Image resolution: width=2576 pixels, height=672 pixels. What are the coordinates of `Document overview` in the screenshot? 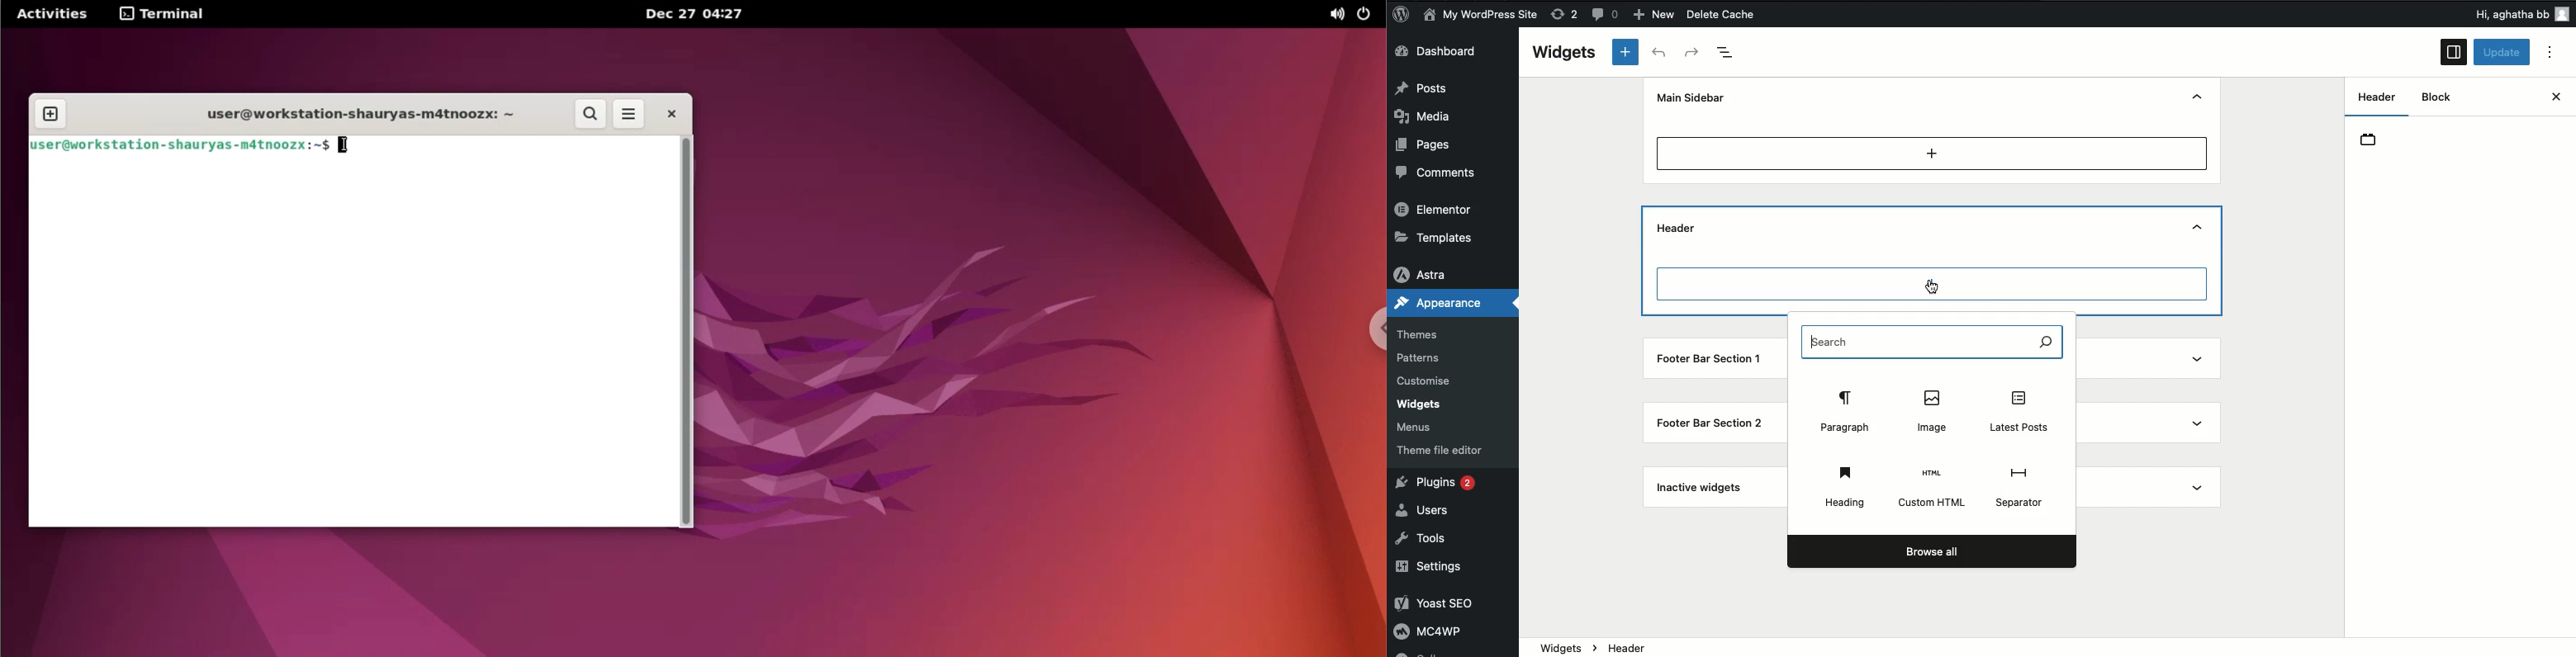 It's located at (1732, 52).